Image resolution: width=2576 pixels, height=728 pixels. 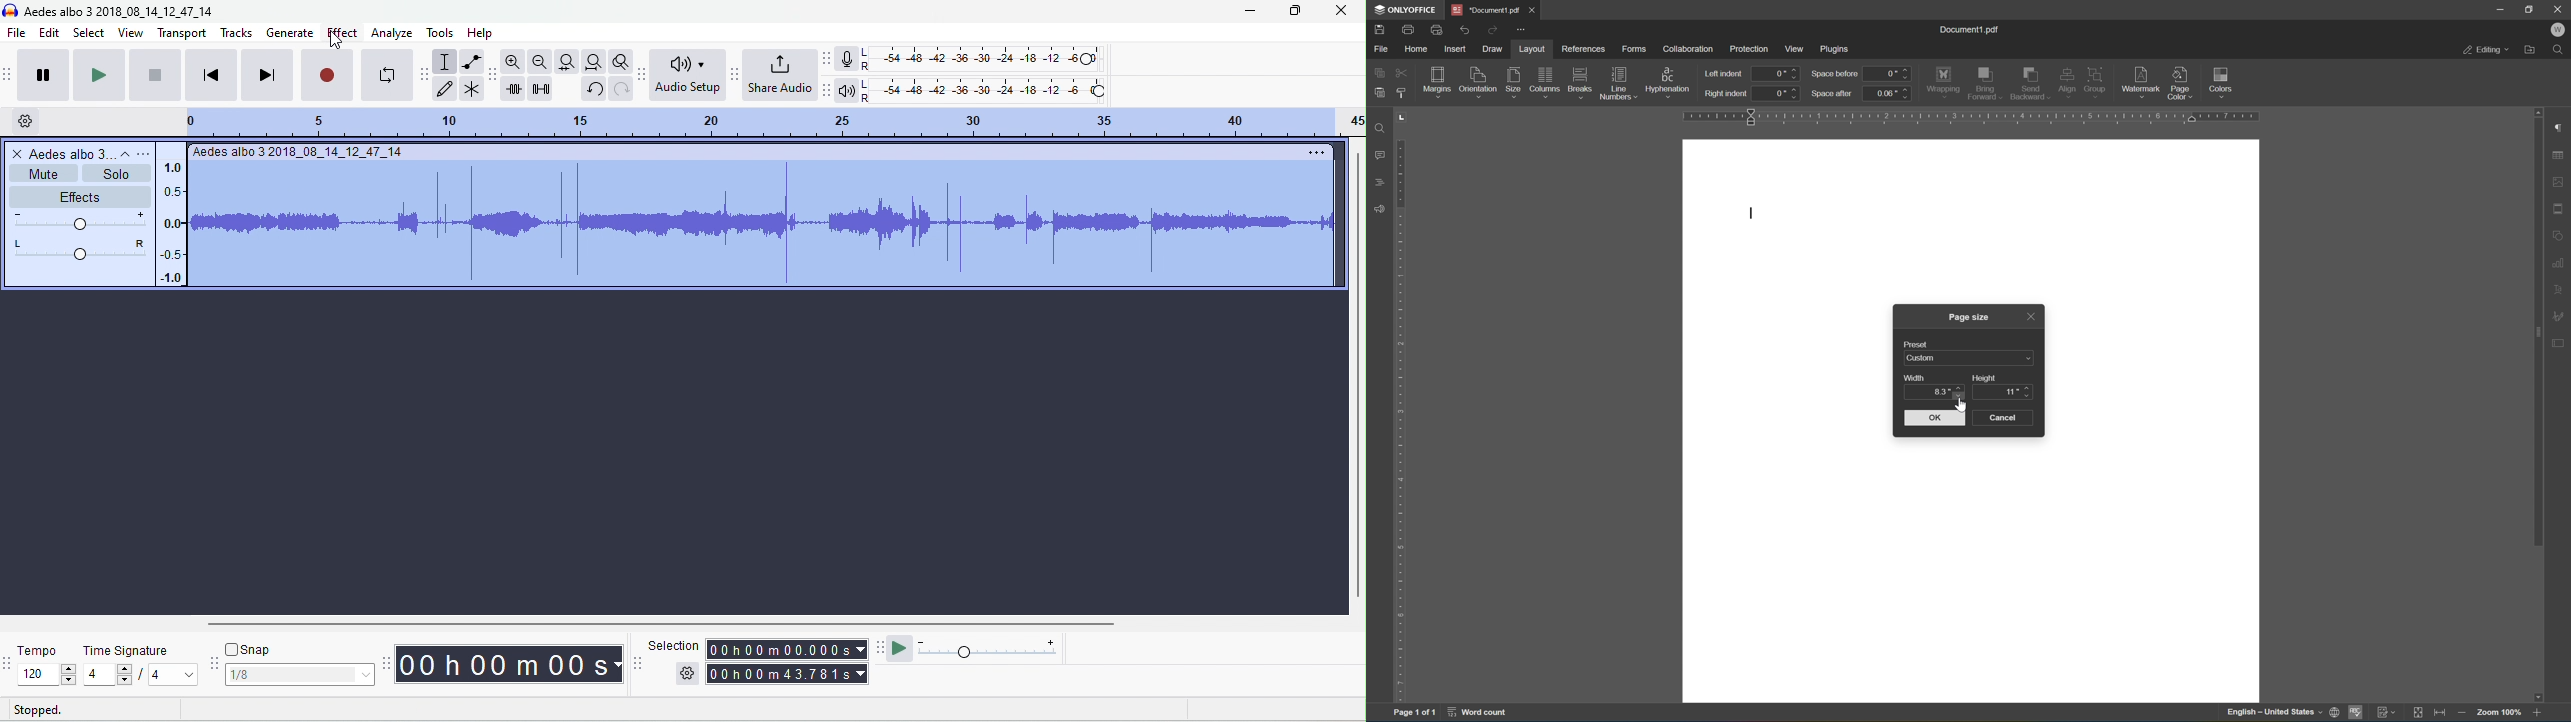 I want to click on audacity audio setup toolbar, so click(x=642, y=76).